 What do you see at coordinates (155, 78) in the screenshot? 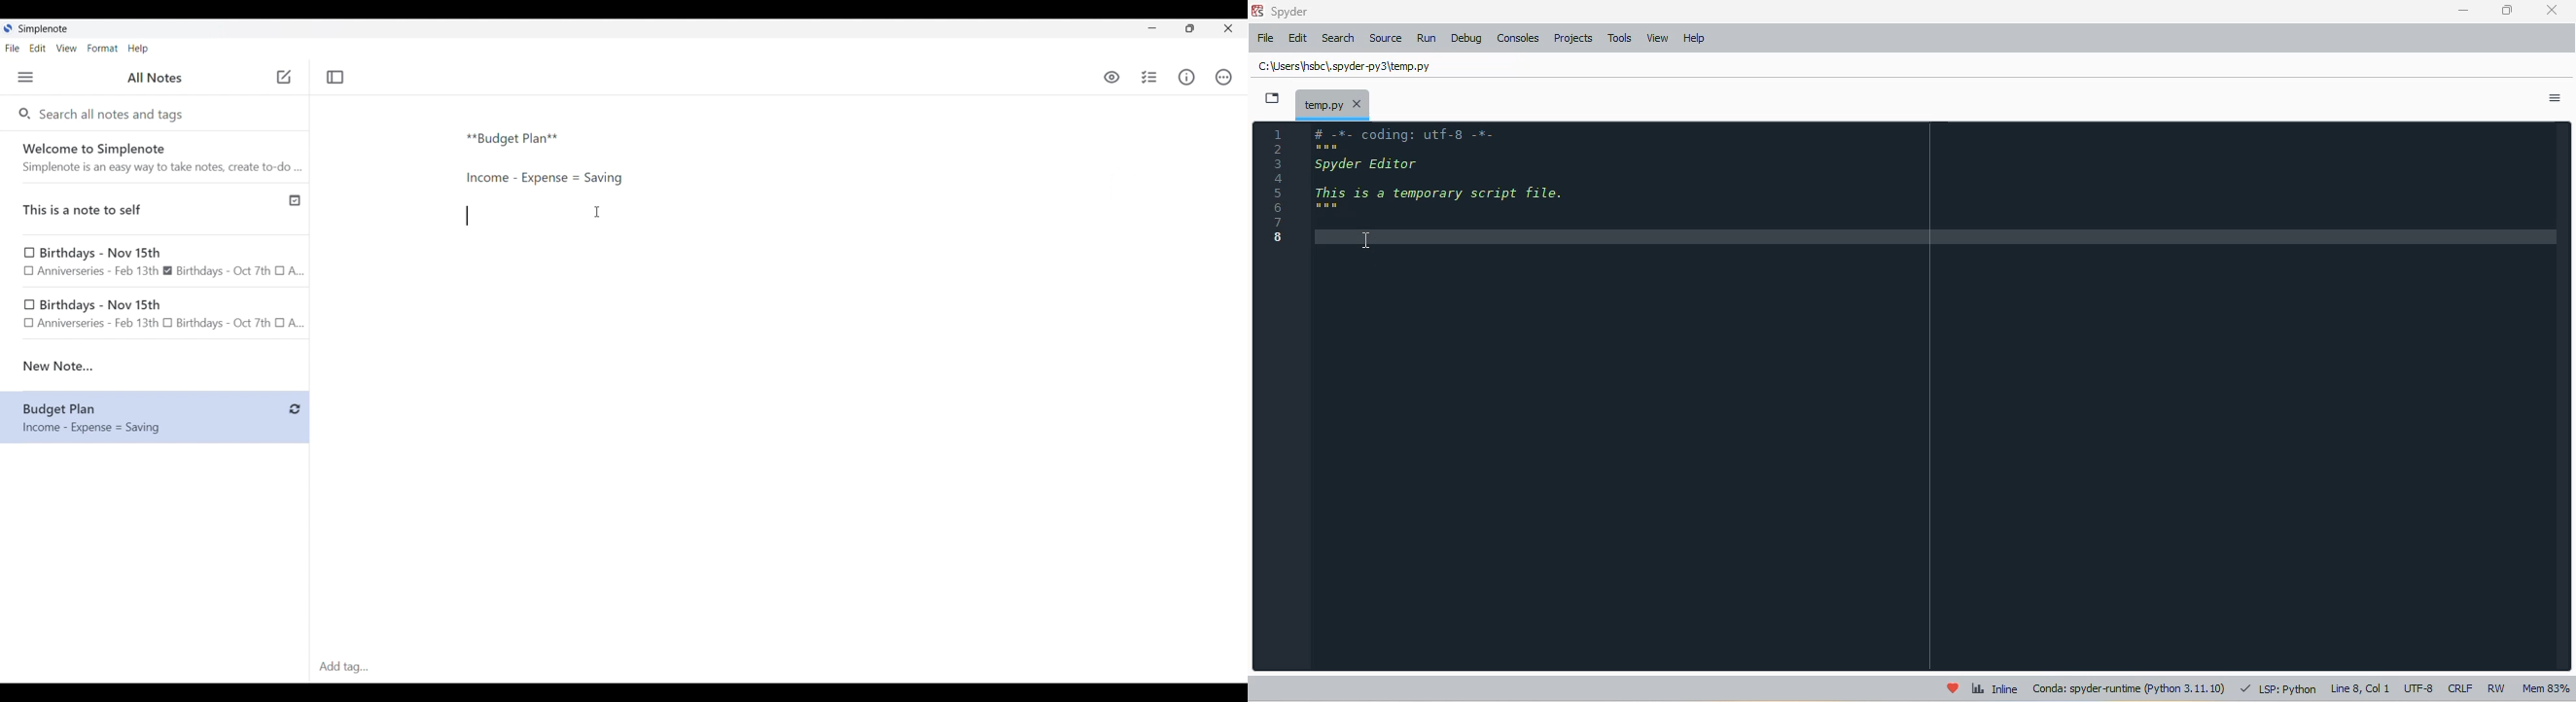
I see `Title of left side panel` at bounding box center [155, 78].